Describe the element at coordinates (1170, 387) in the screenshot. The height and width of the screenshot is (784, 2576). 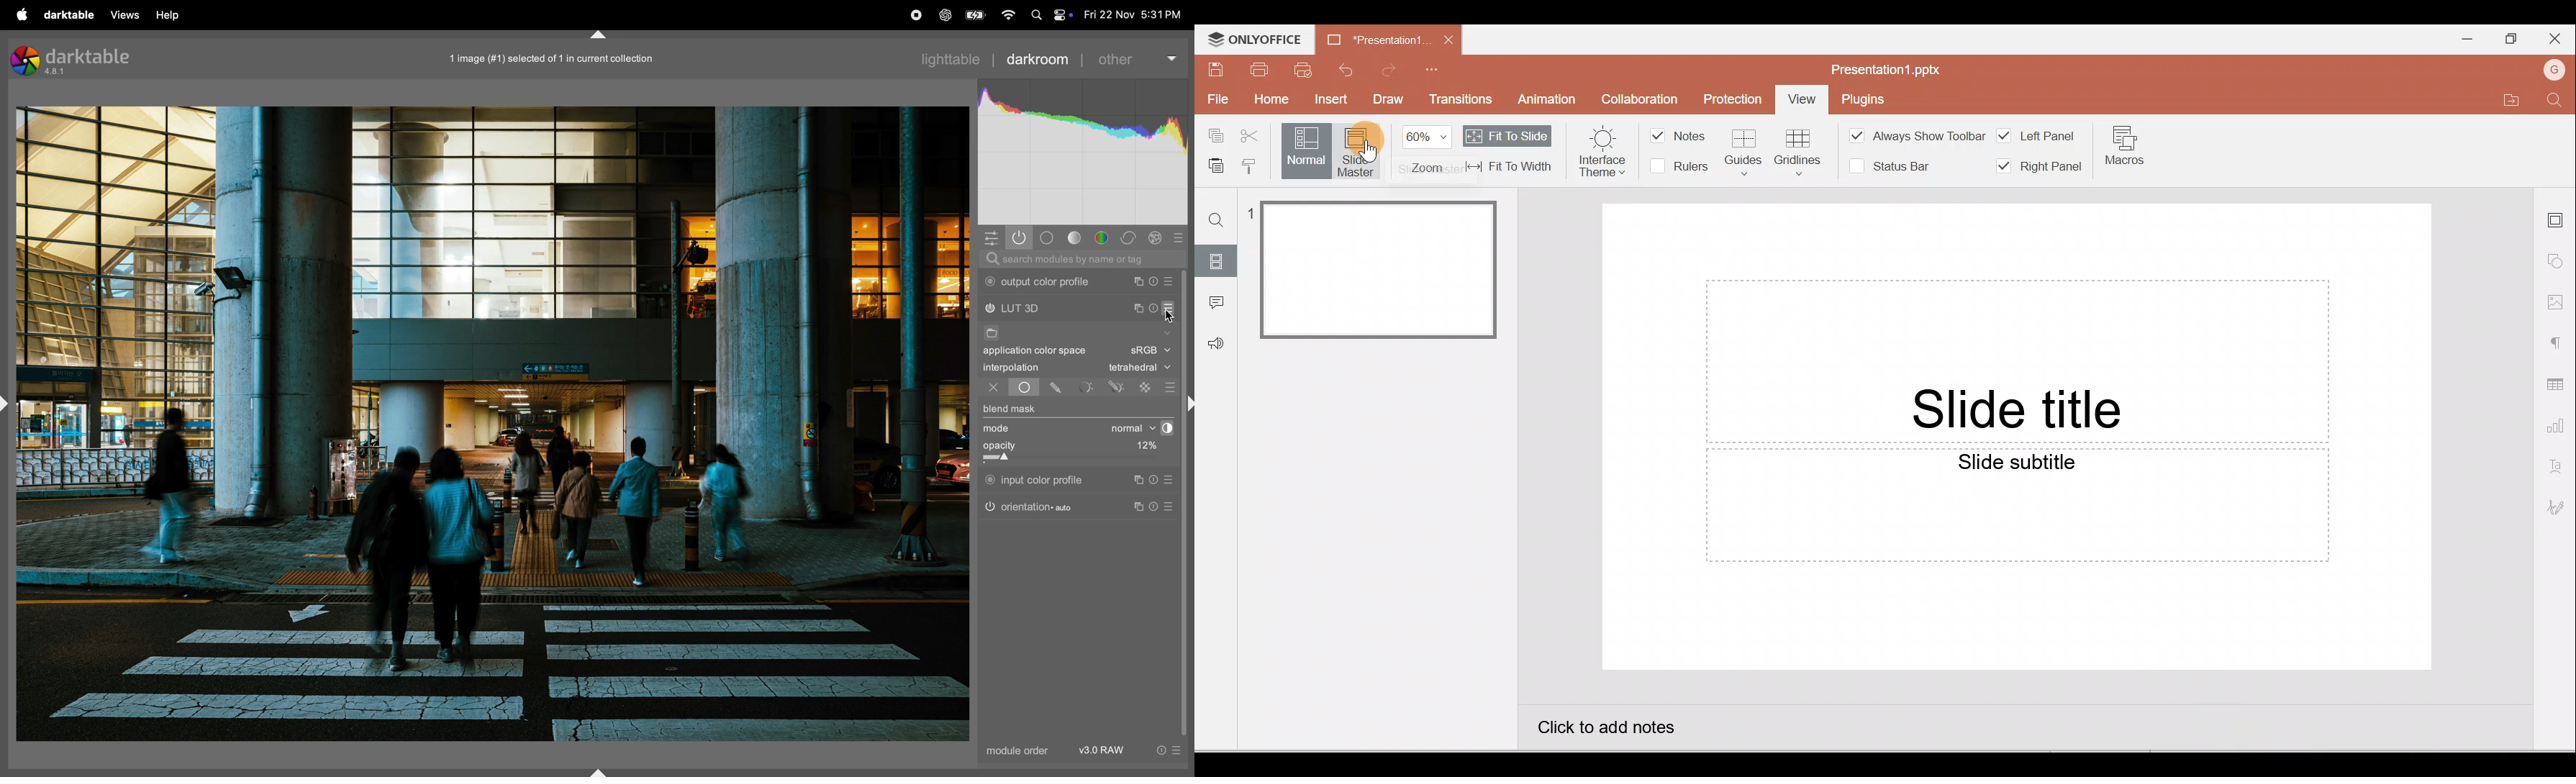
I see `presets` at that location.